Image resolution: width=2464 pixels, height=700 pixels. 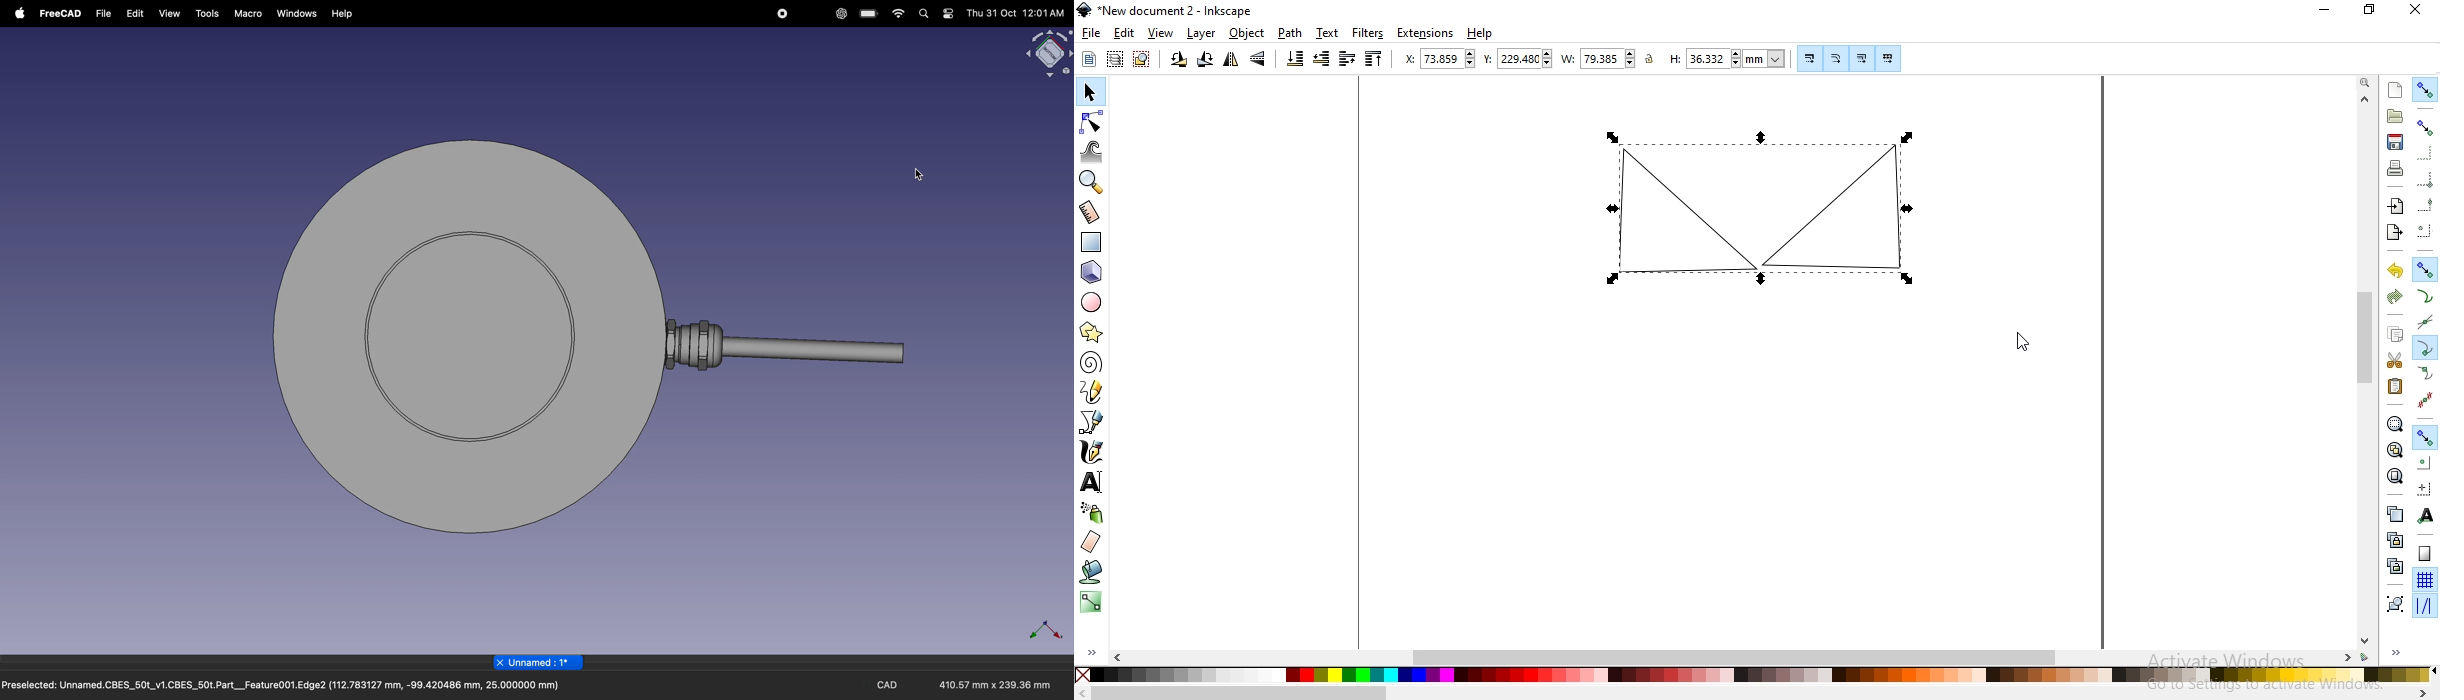 I want to click on snap smooth nodes incl quadrant points of ellipses, so click(x=2425, y=373).